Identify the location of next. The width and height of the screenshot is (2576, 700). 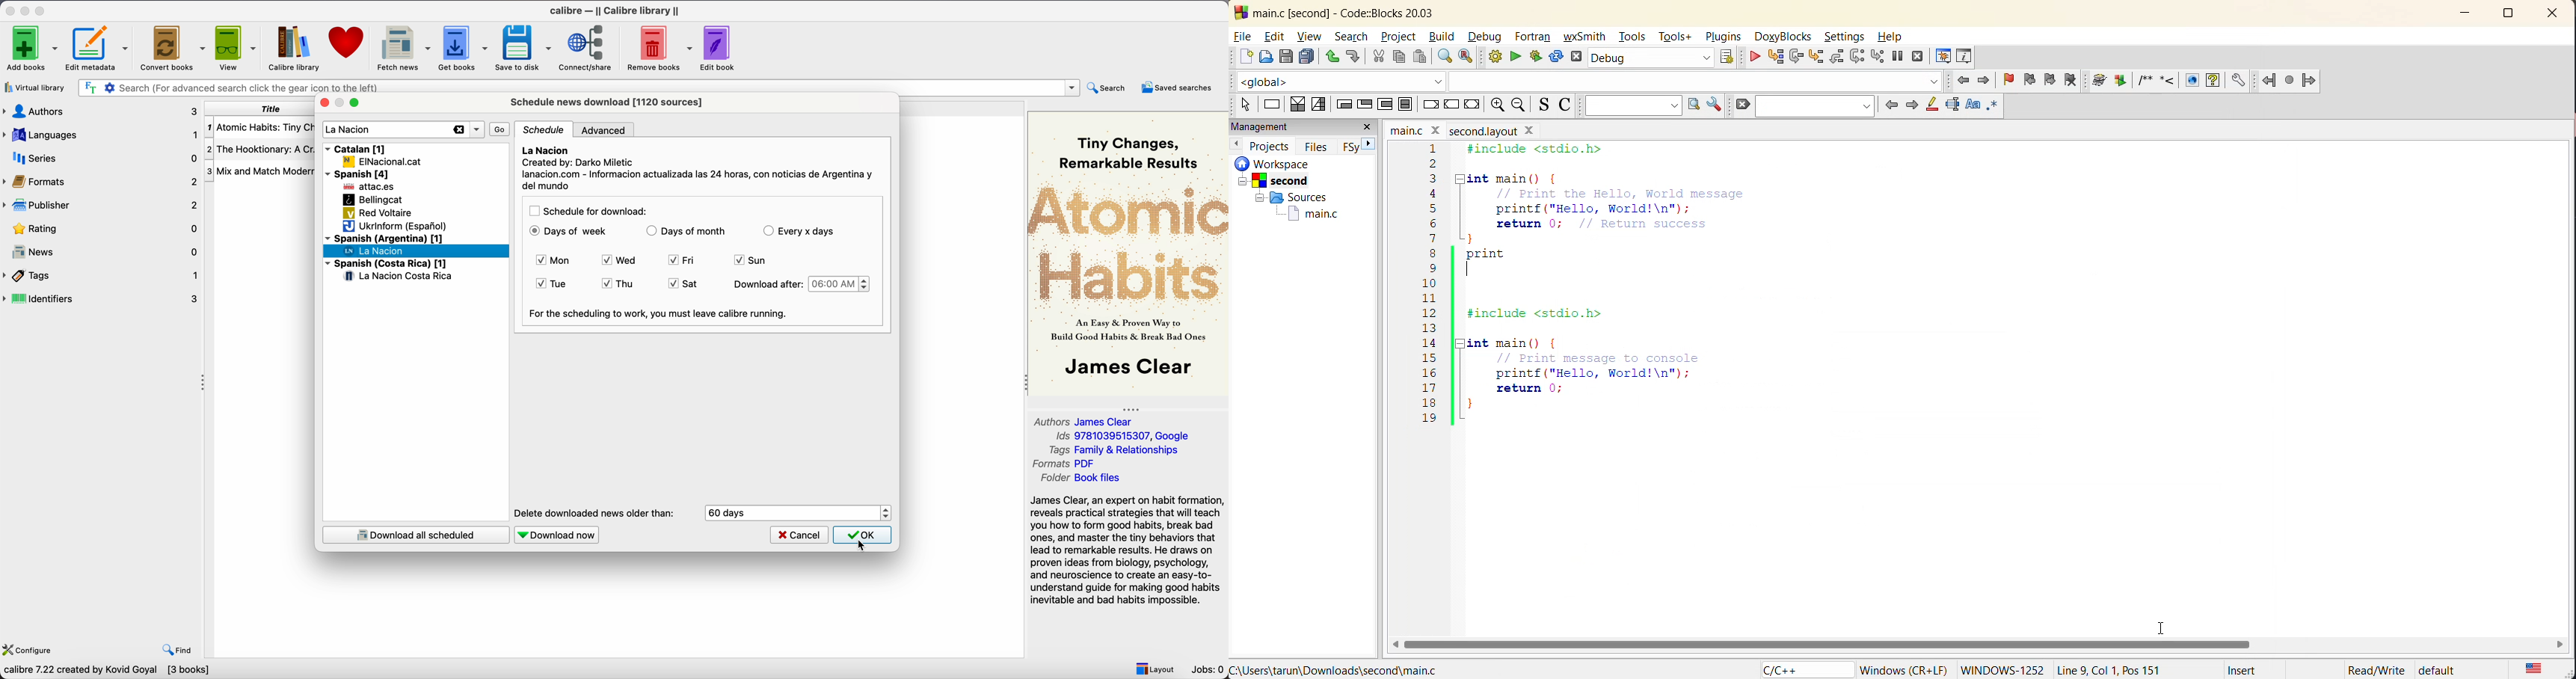
(1370, 143).